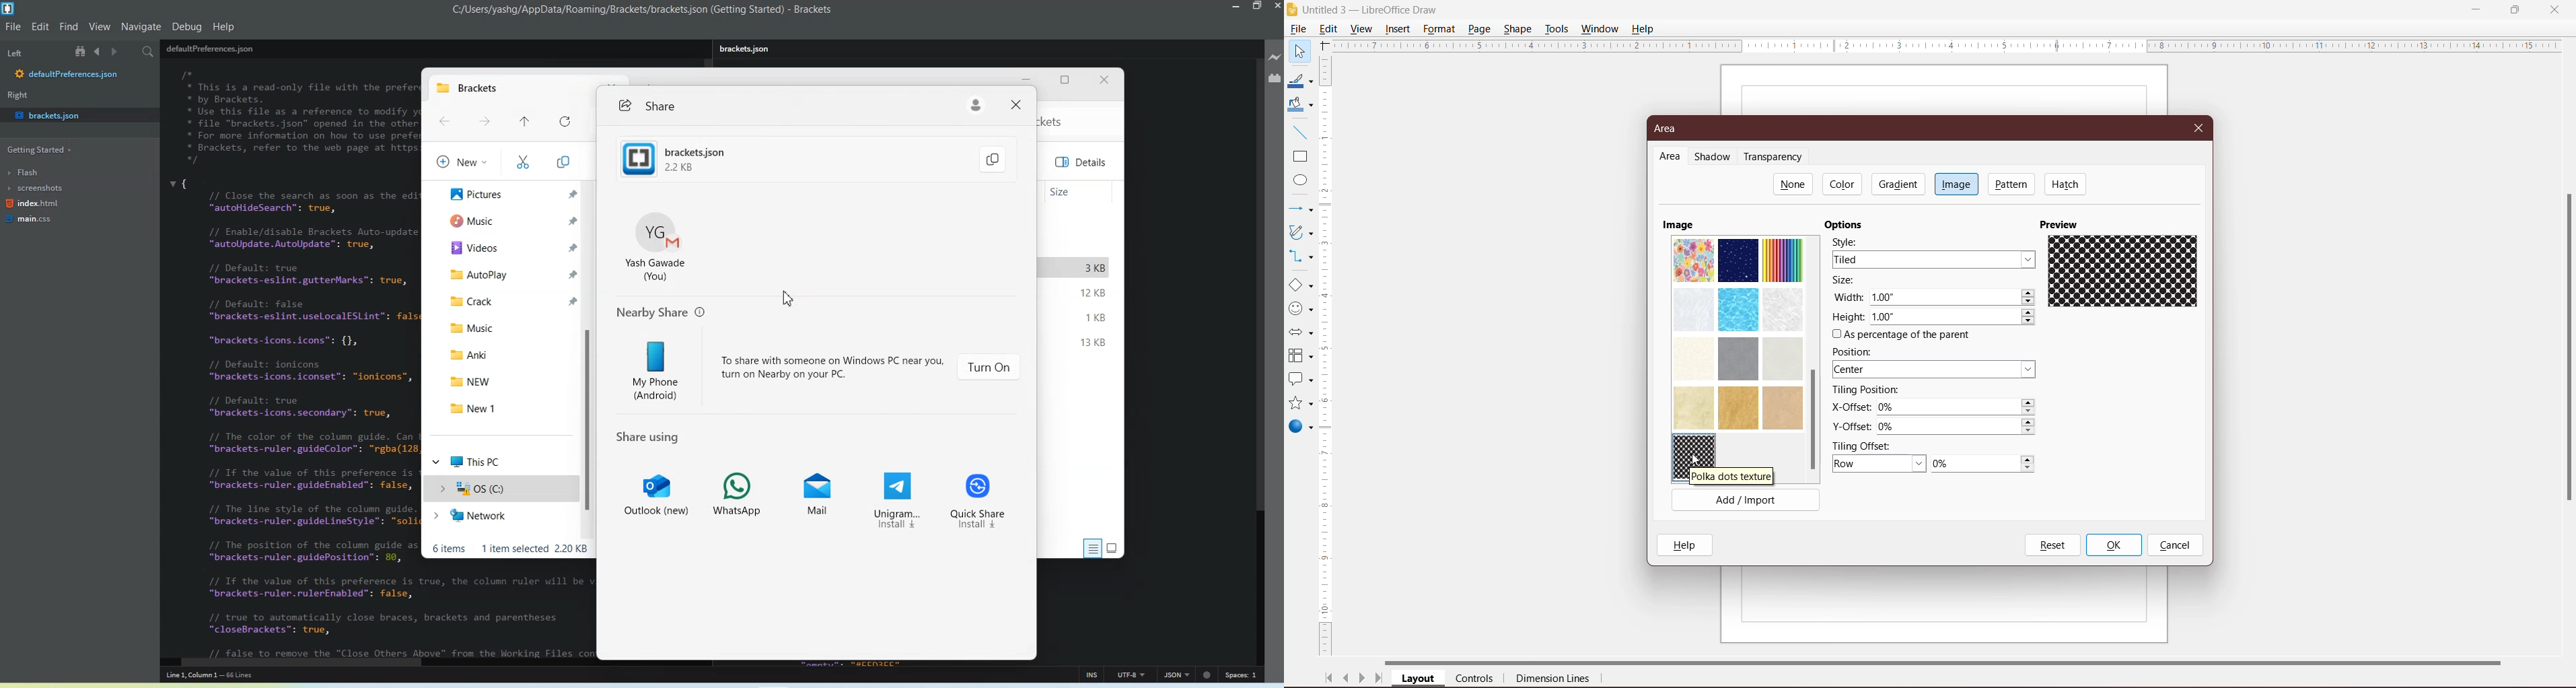 Image resolution: width=2576 pixels, height=700 pixels. I want to click on Curves and Polygons, so click(1299, 232).